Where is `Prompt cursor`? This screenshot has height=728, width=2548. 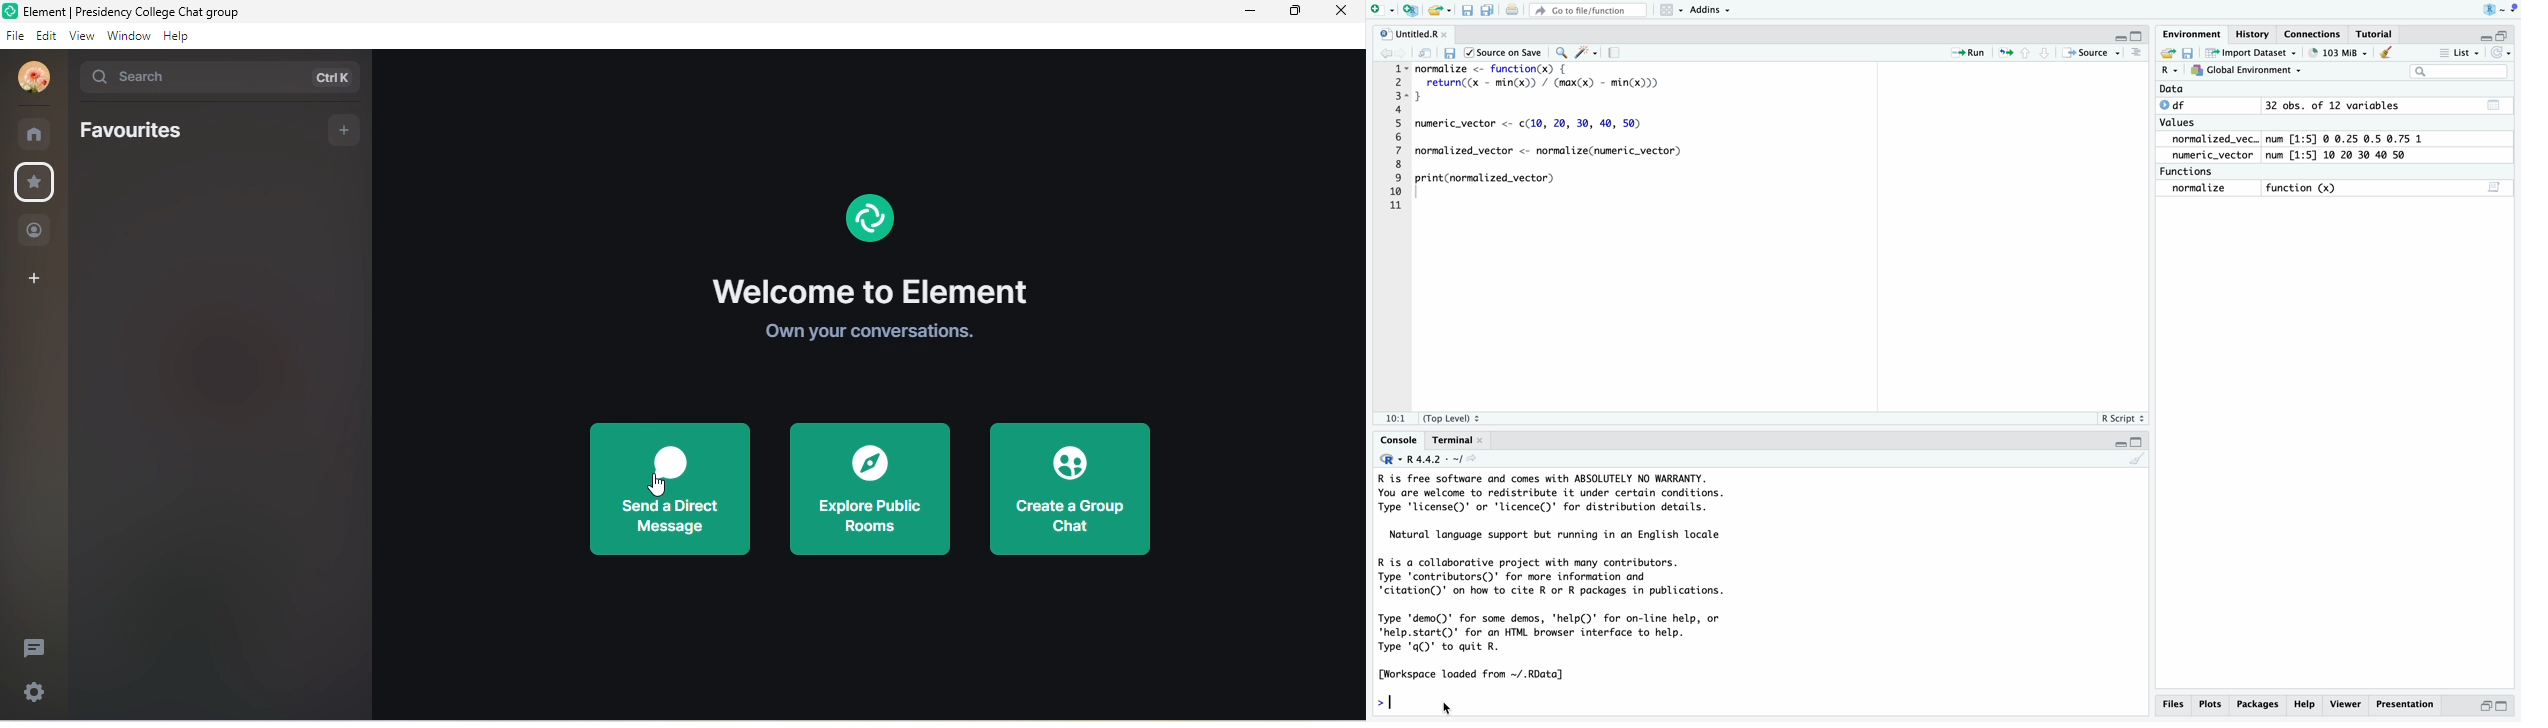 Prompt cursor is located at coordinates (1388, 699).